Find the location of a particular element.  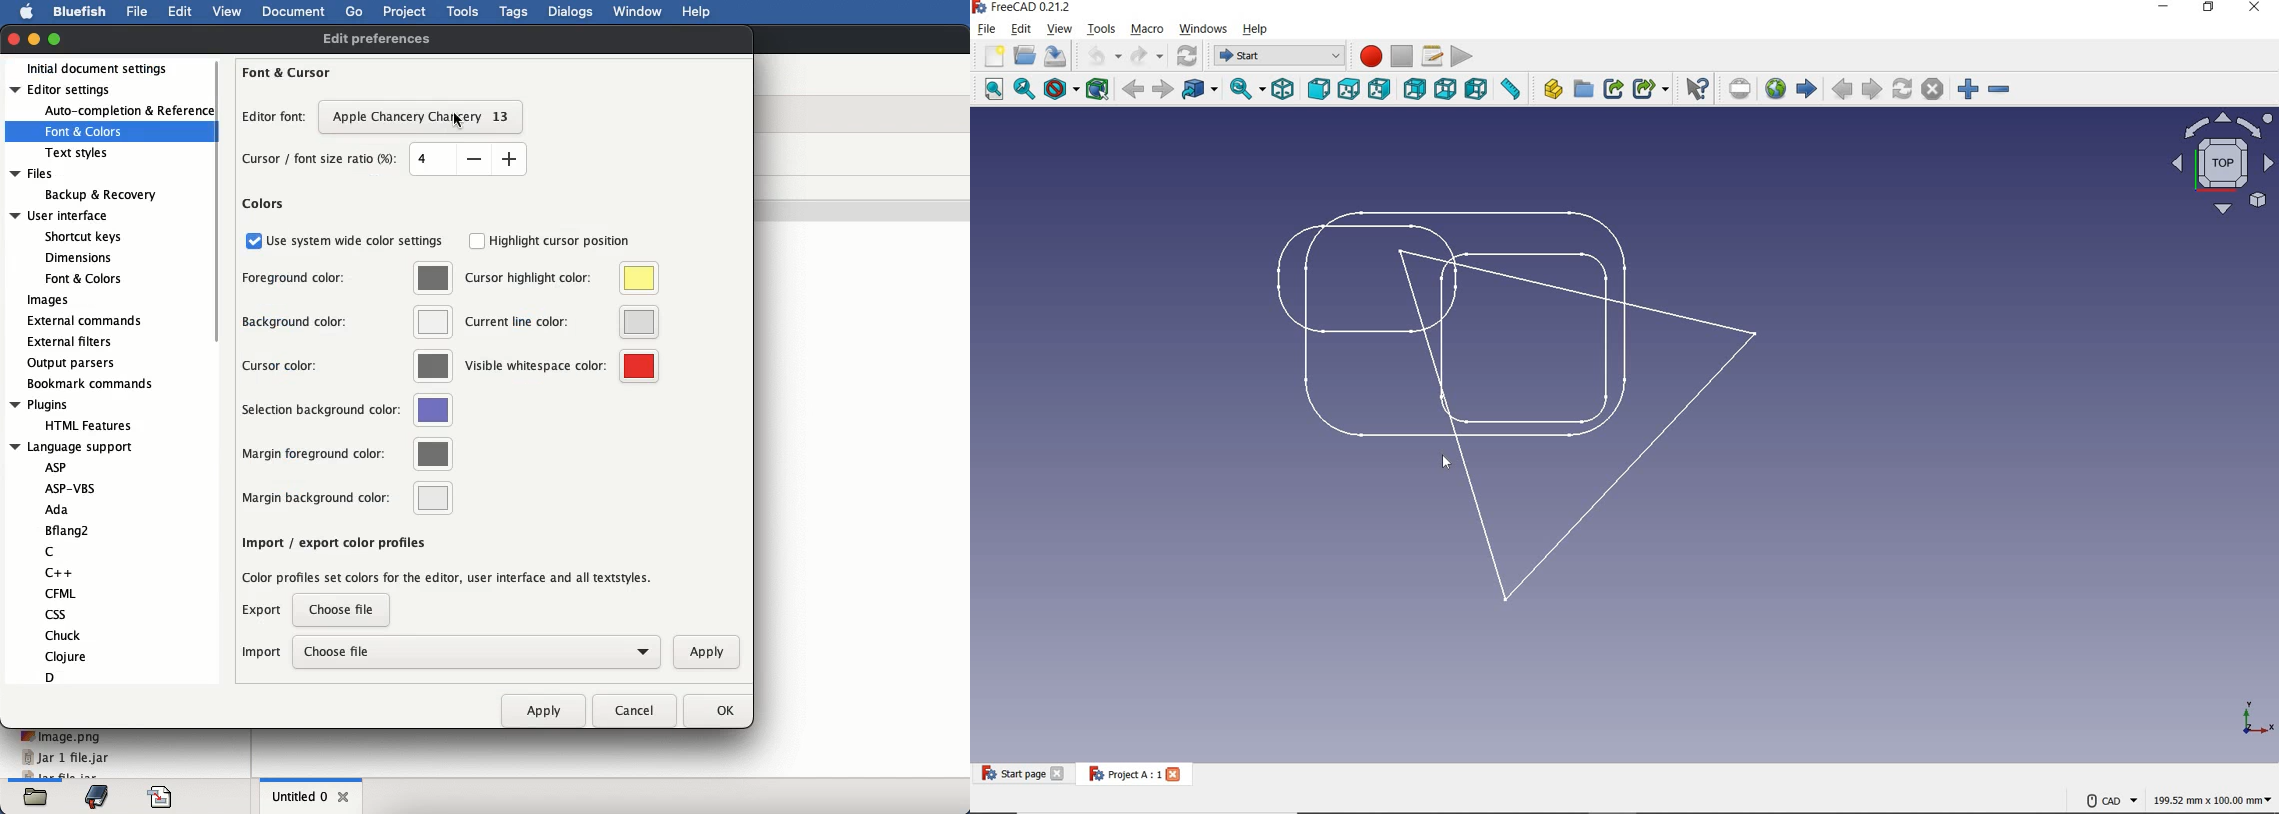

plugins  is located at coordinates (76, 415).